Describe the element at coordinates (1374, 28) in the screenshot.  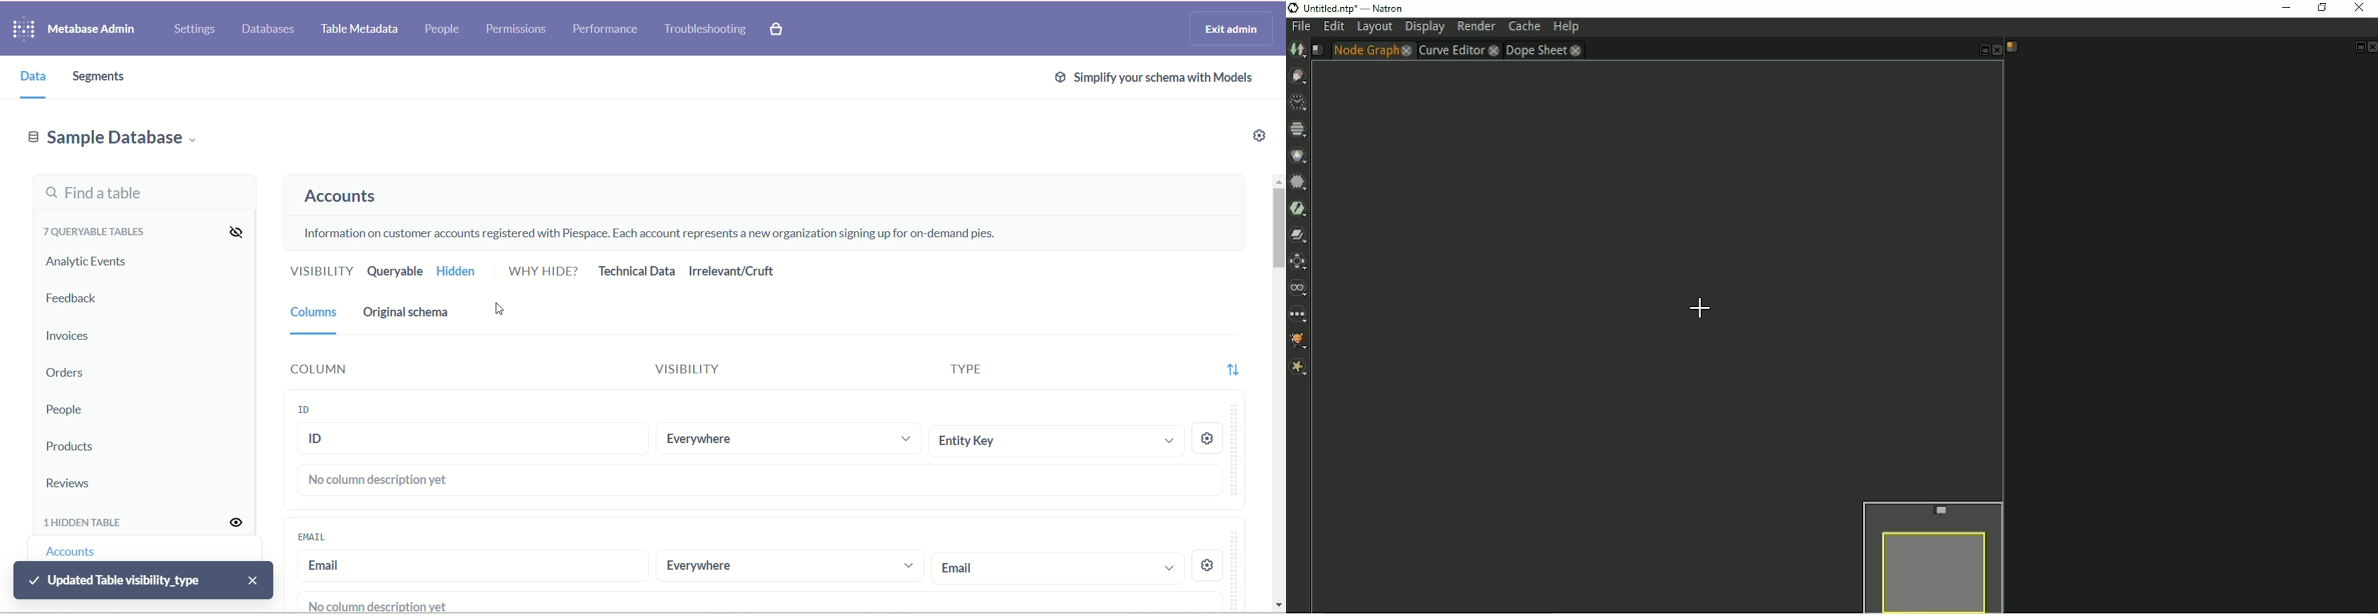
I see `Layout` at that location.